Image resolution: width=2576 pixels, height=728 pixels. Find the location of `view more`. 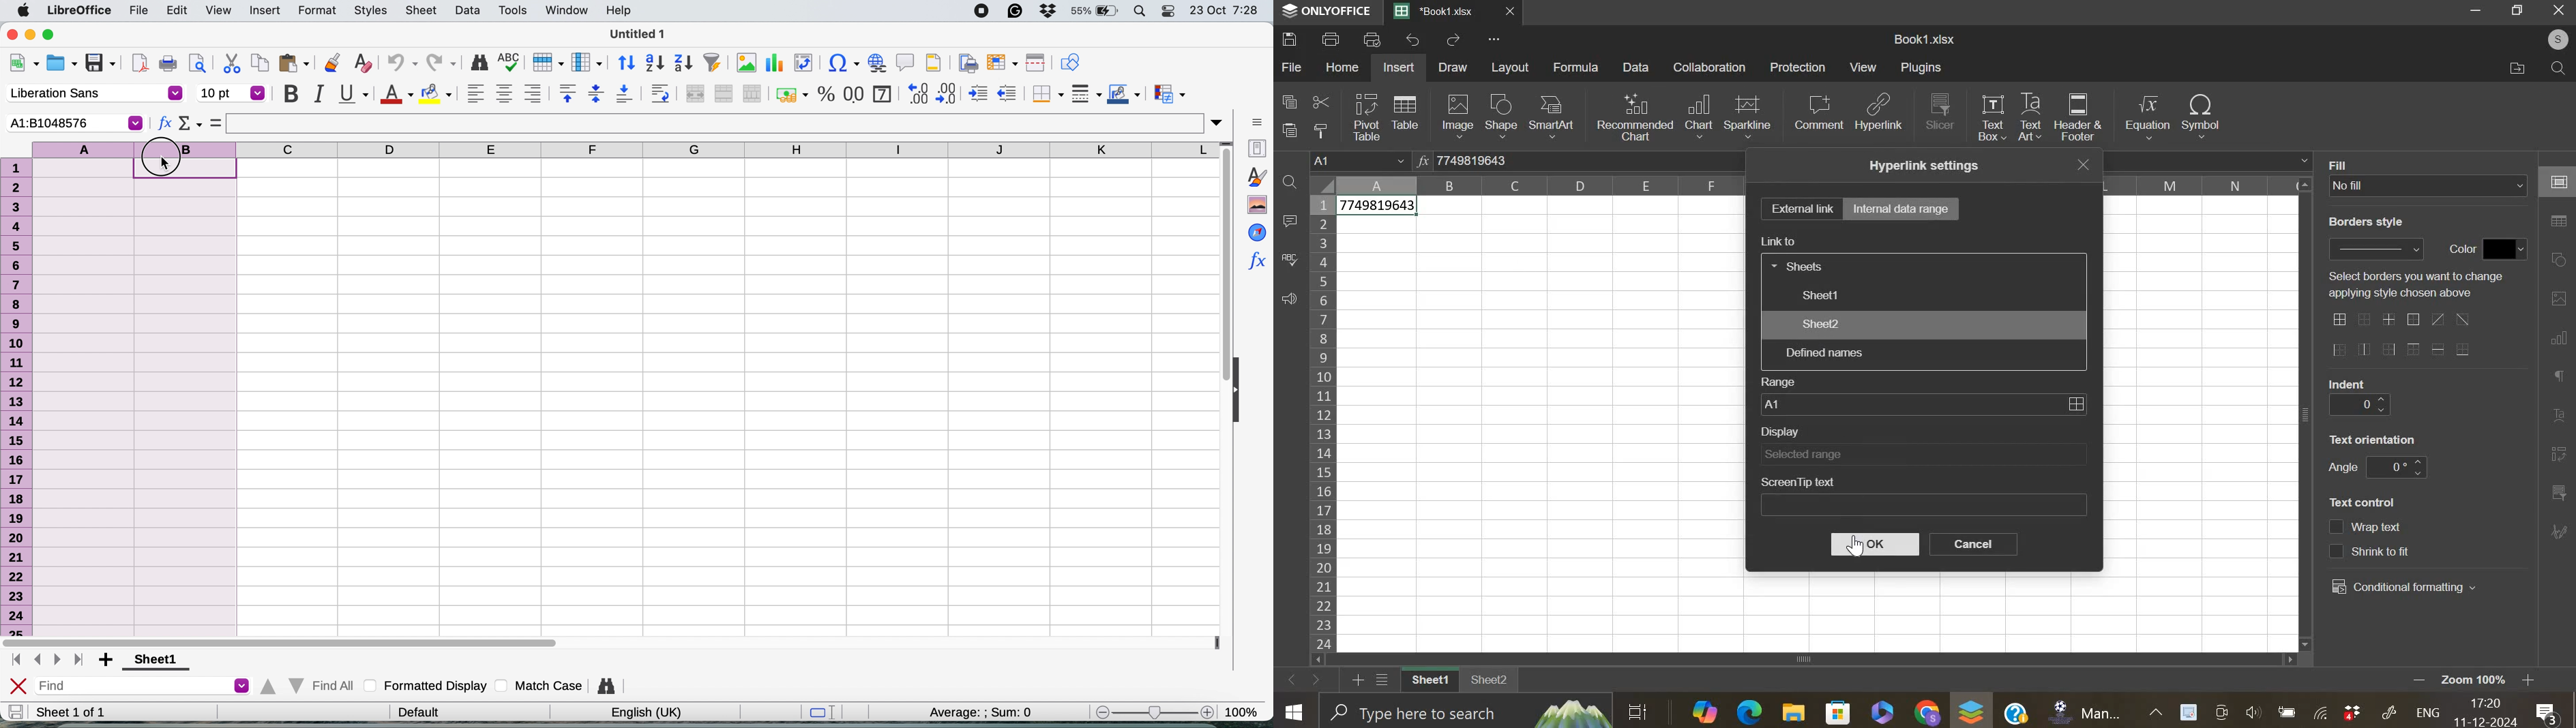

view more is located at coordinates (1498, 41).